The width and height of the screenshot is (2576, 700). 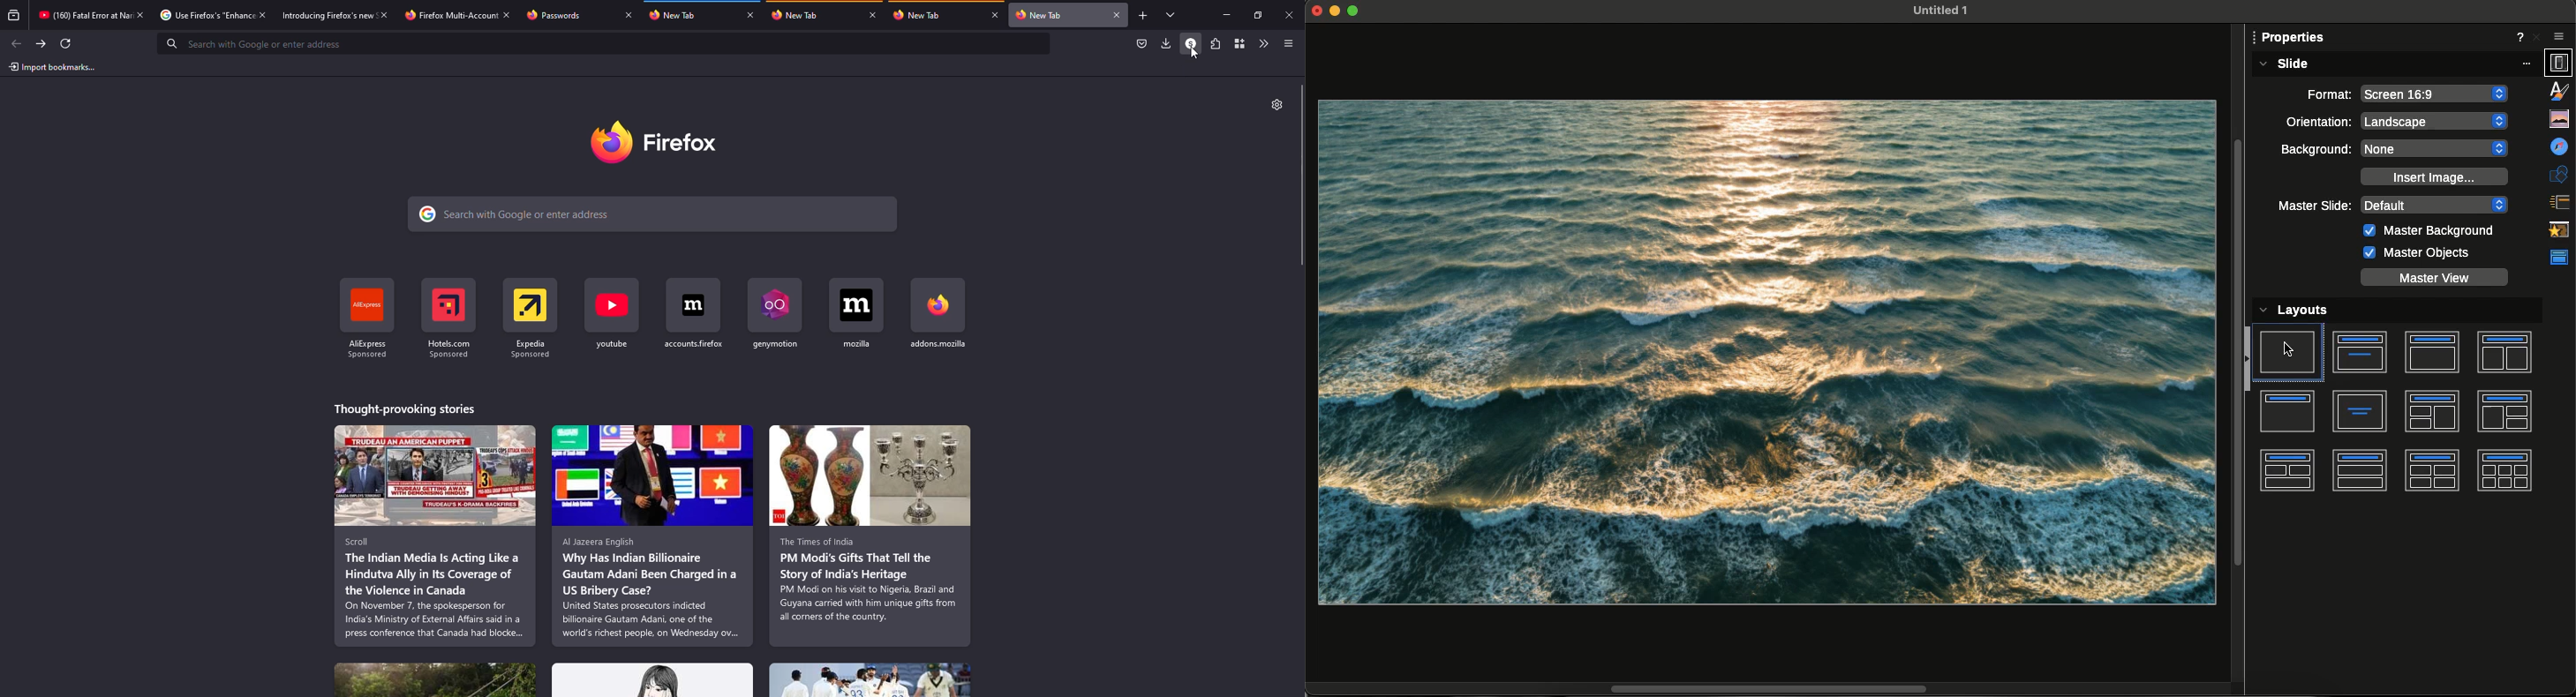 What do you see at coordinates (2559, 63) in the screenshot?
I see `Properties` at bounding box center [2559, 63].